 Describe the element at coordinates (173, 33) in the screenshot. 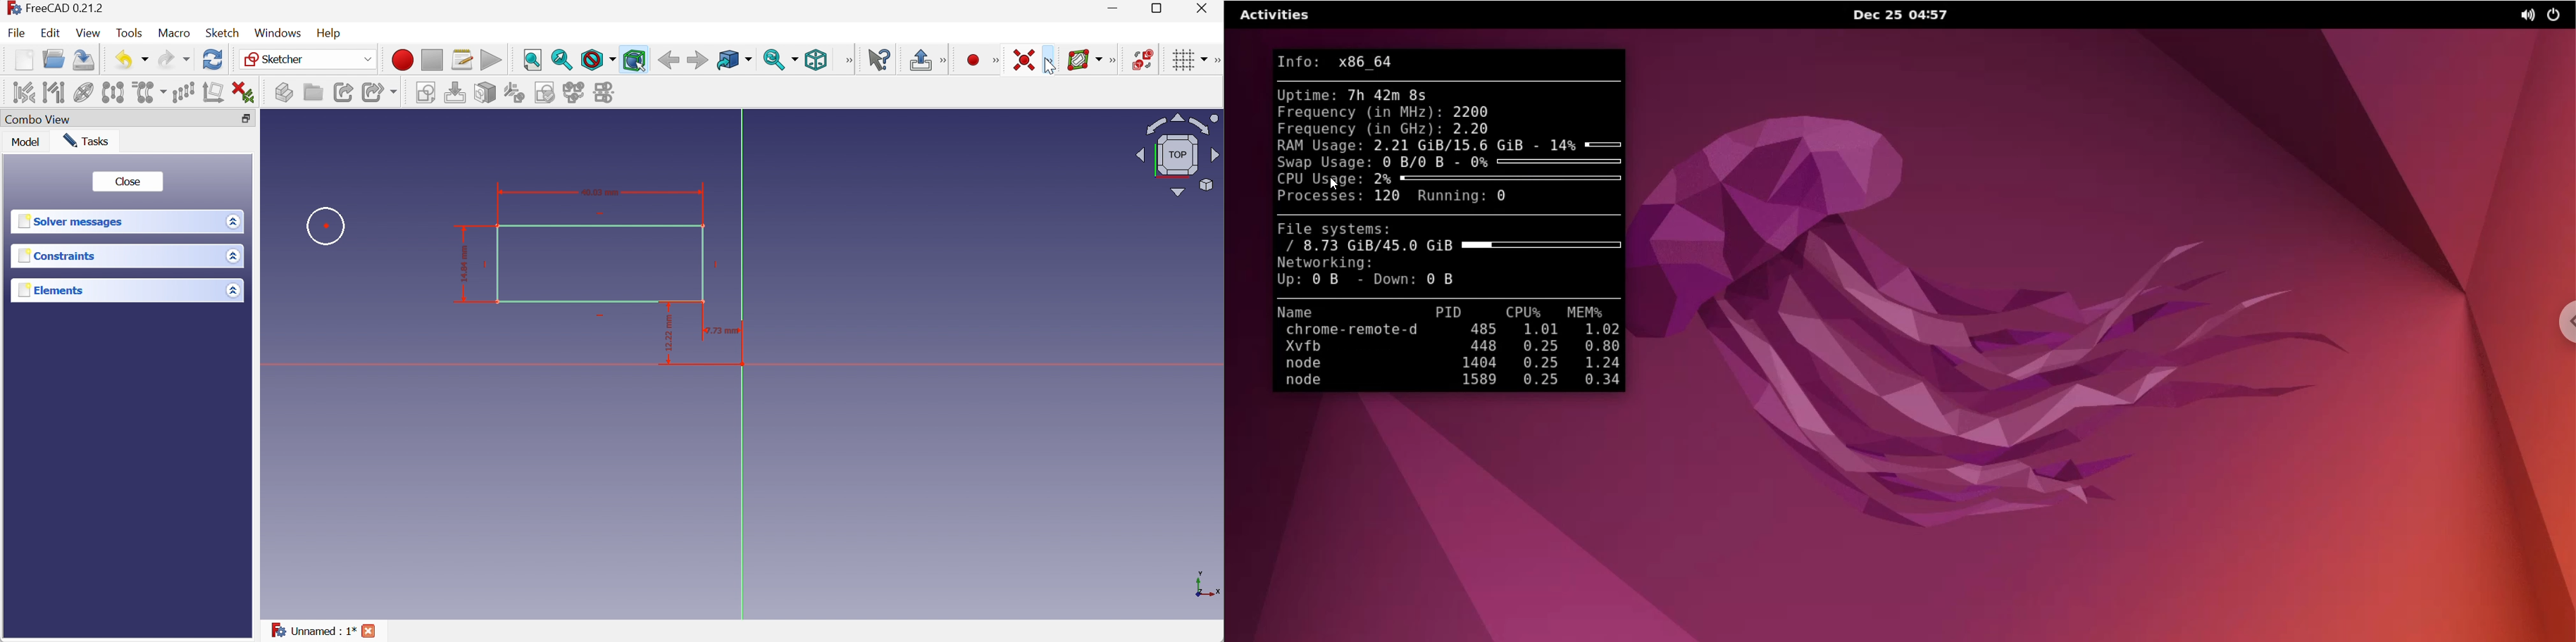

I see `Macro` at that location.